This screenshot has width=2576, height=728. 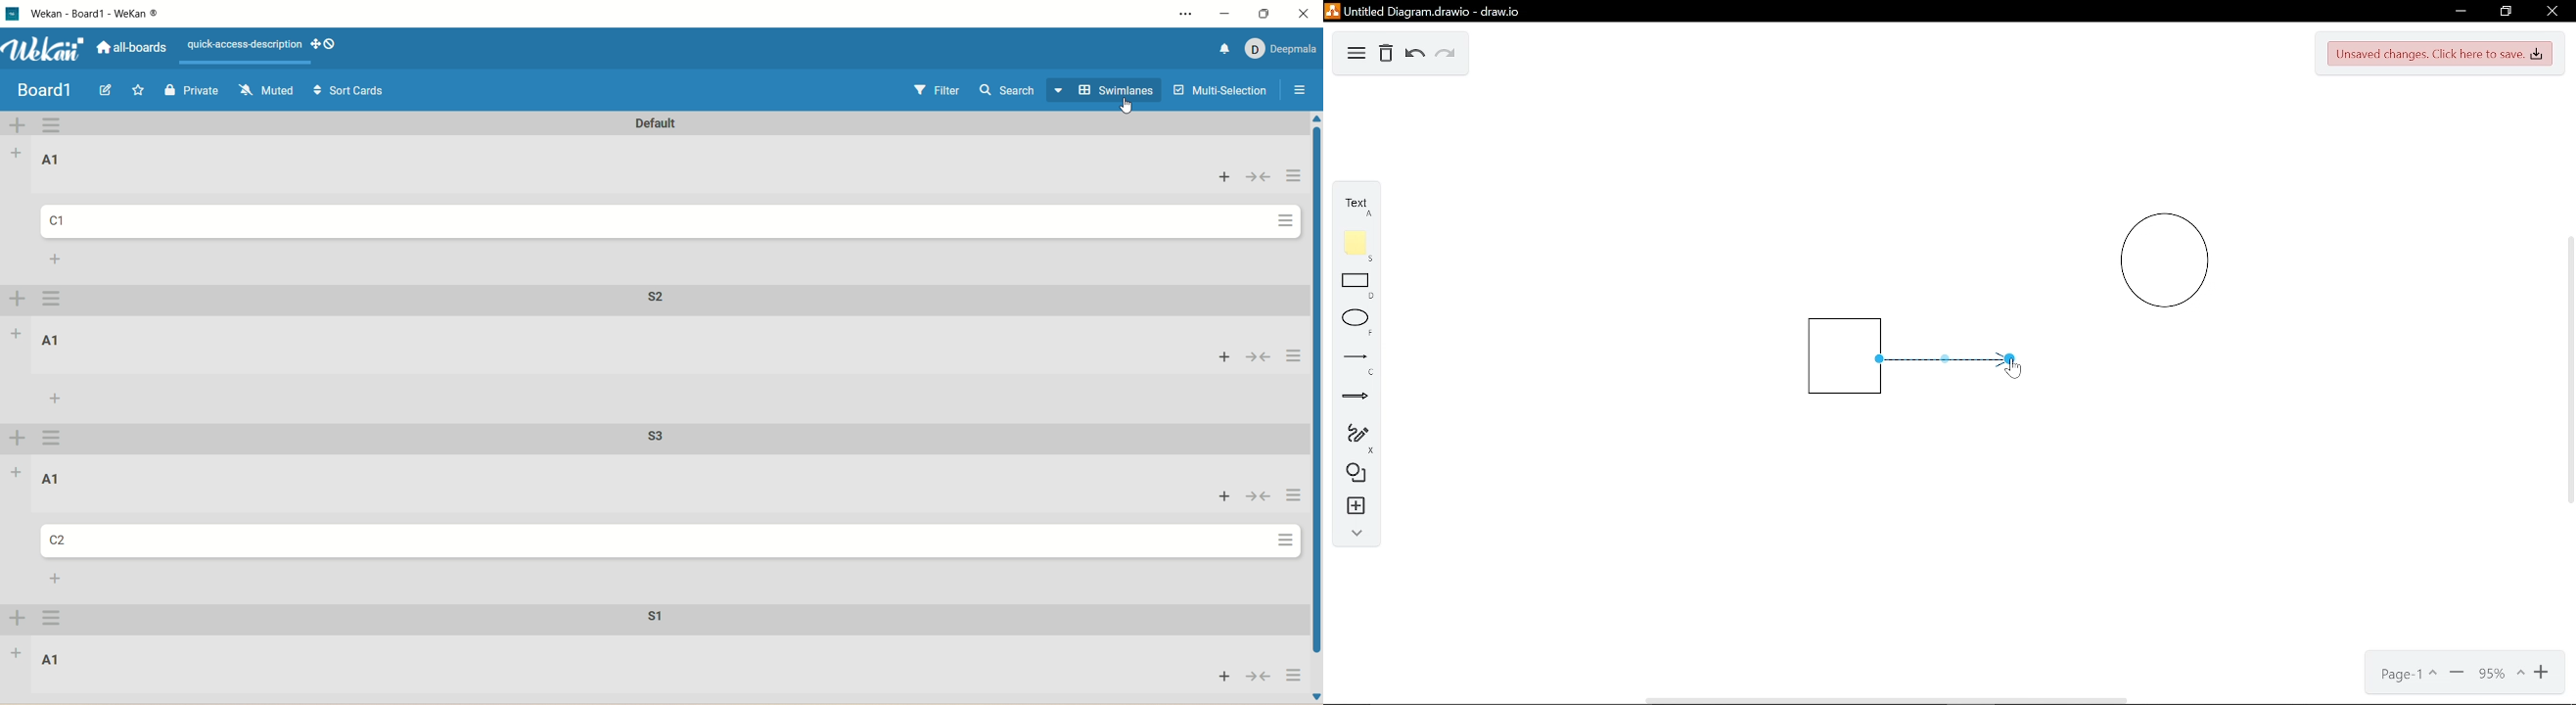 I want to click on add, so click(x=15, y=472).